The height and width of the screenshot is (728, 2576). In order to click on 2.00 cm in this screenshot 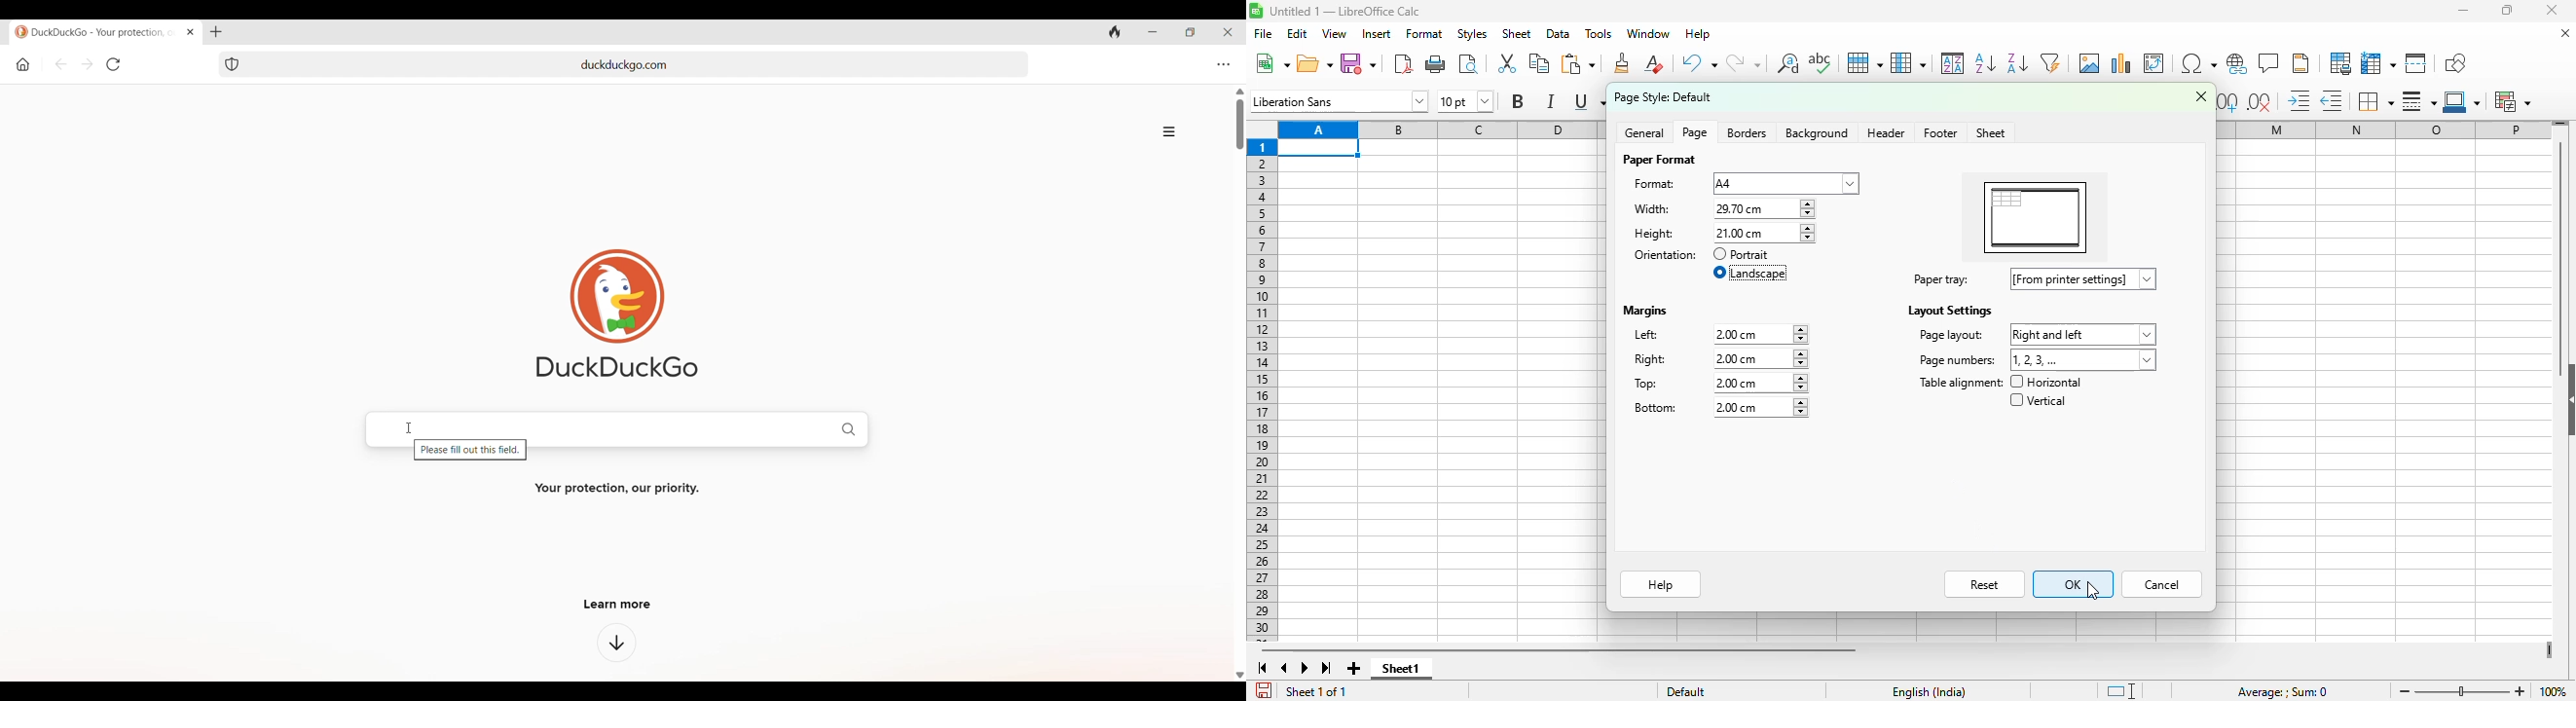, I will do `click(1760, 334)`.